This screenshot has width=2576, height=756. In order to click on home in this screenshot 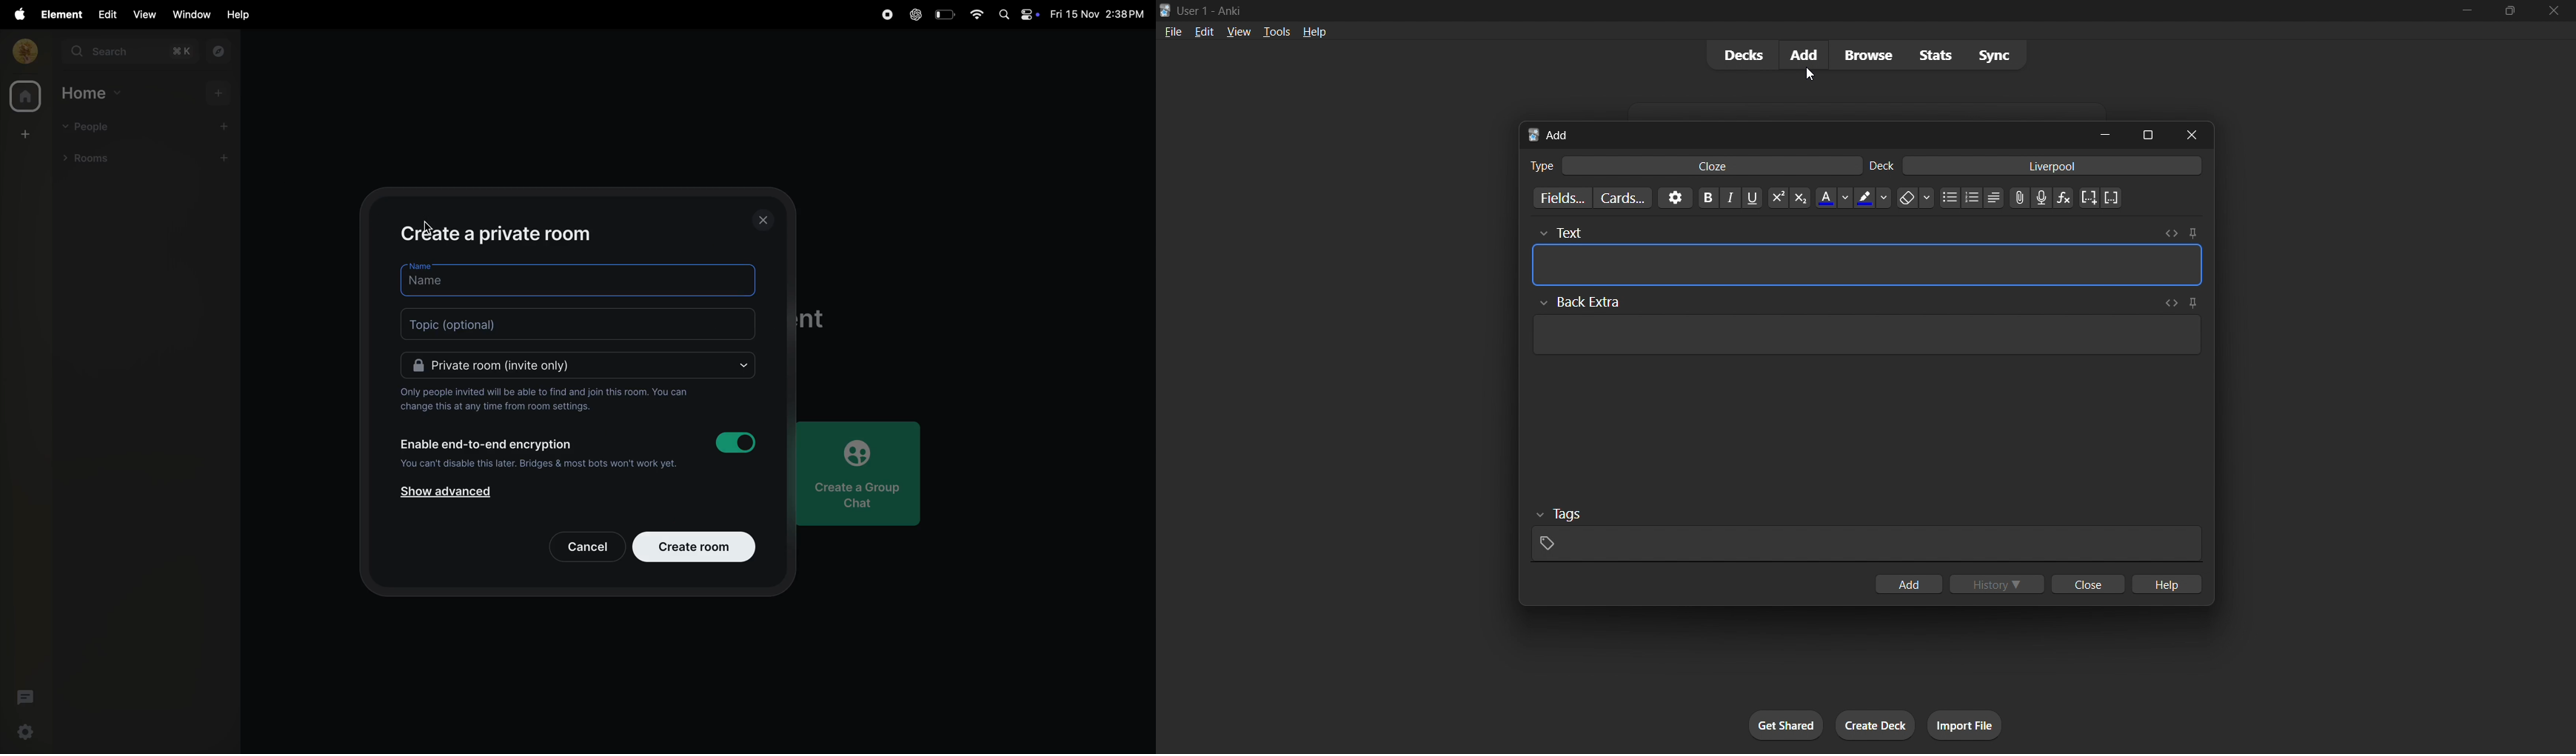, I will do `click(93, 92)`.